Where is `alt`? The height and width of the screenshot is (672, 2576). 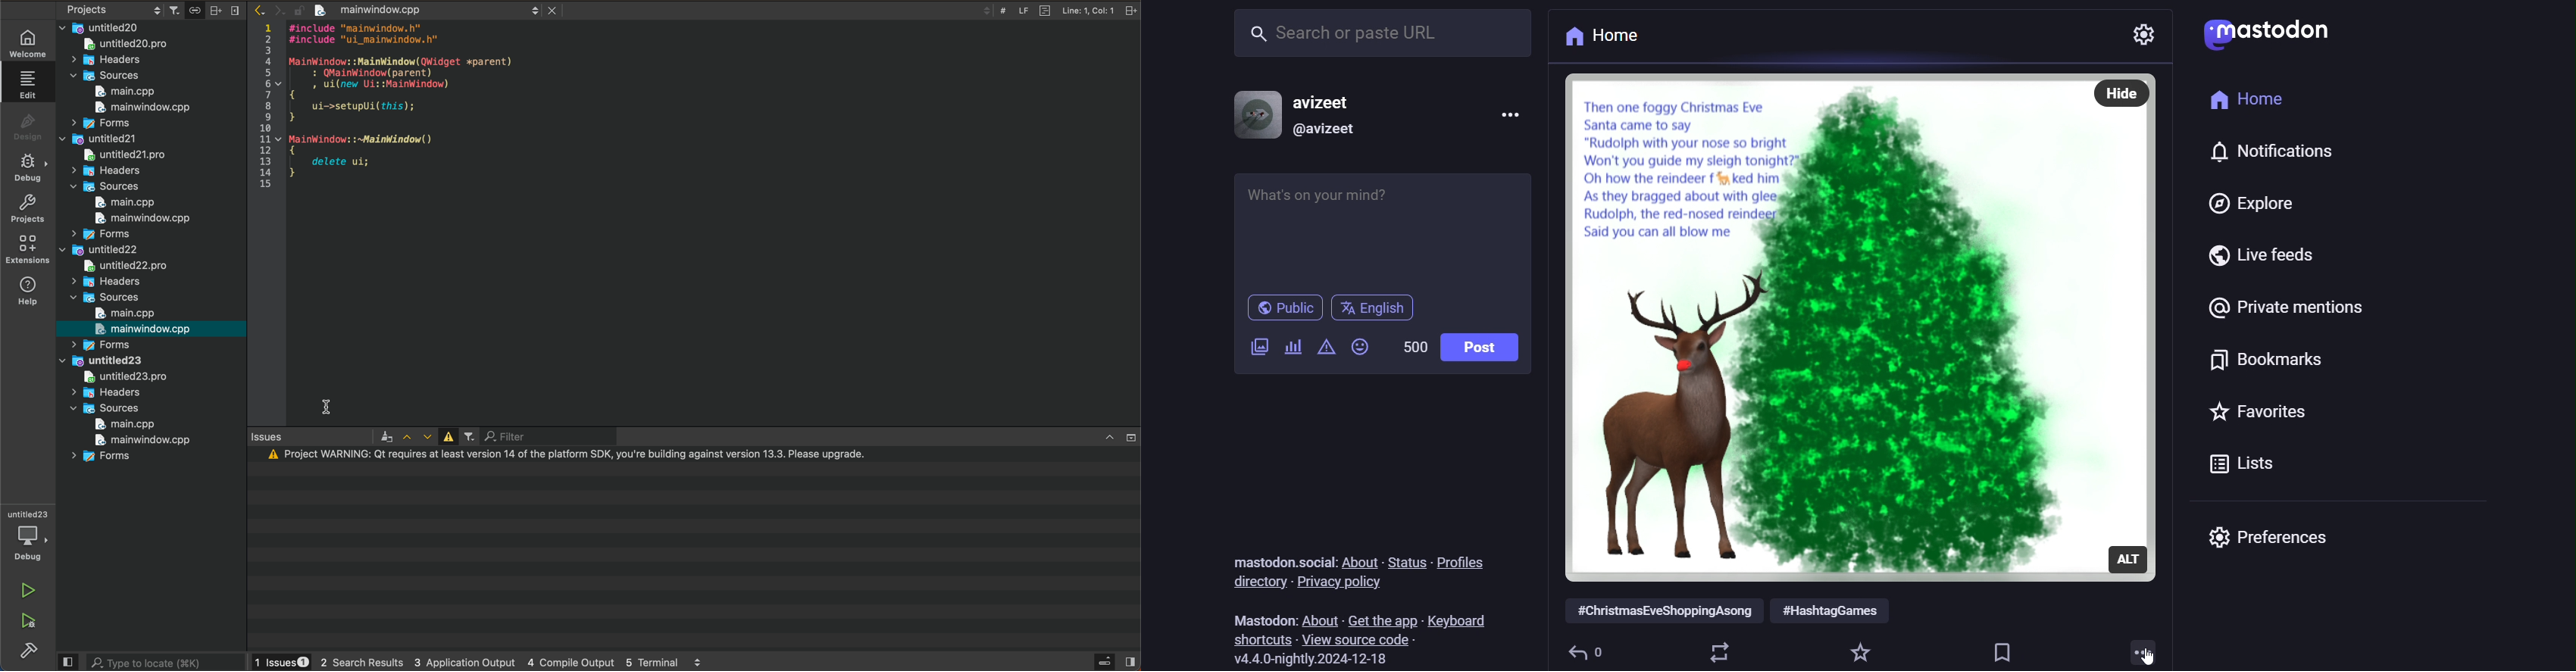
alt is located at coordinates (2127, 562).